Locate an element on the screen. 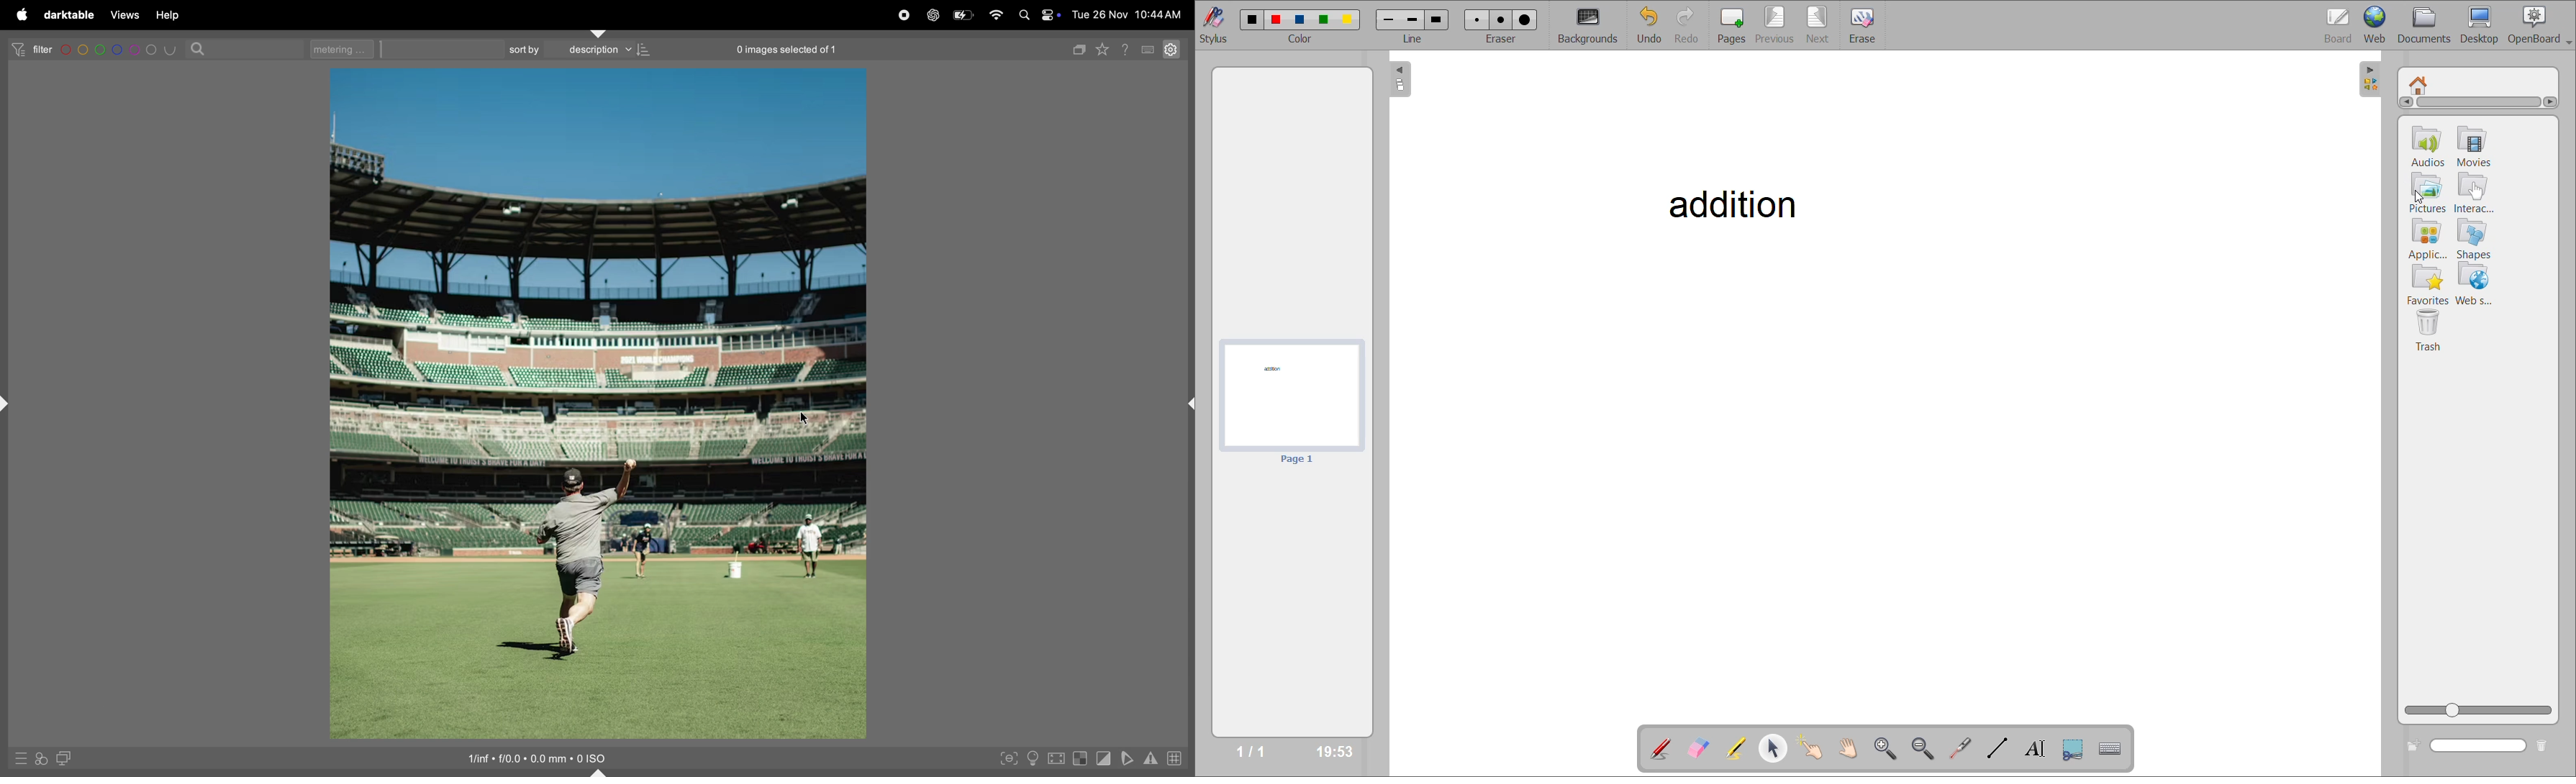  line 3 is located at coordinates (1436, 19).